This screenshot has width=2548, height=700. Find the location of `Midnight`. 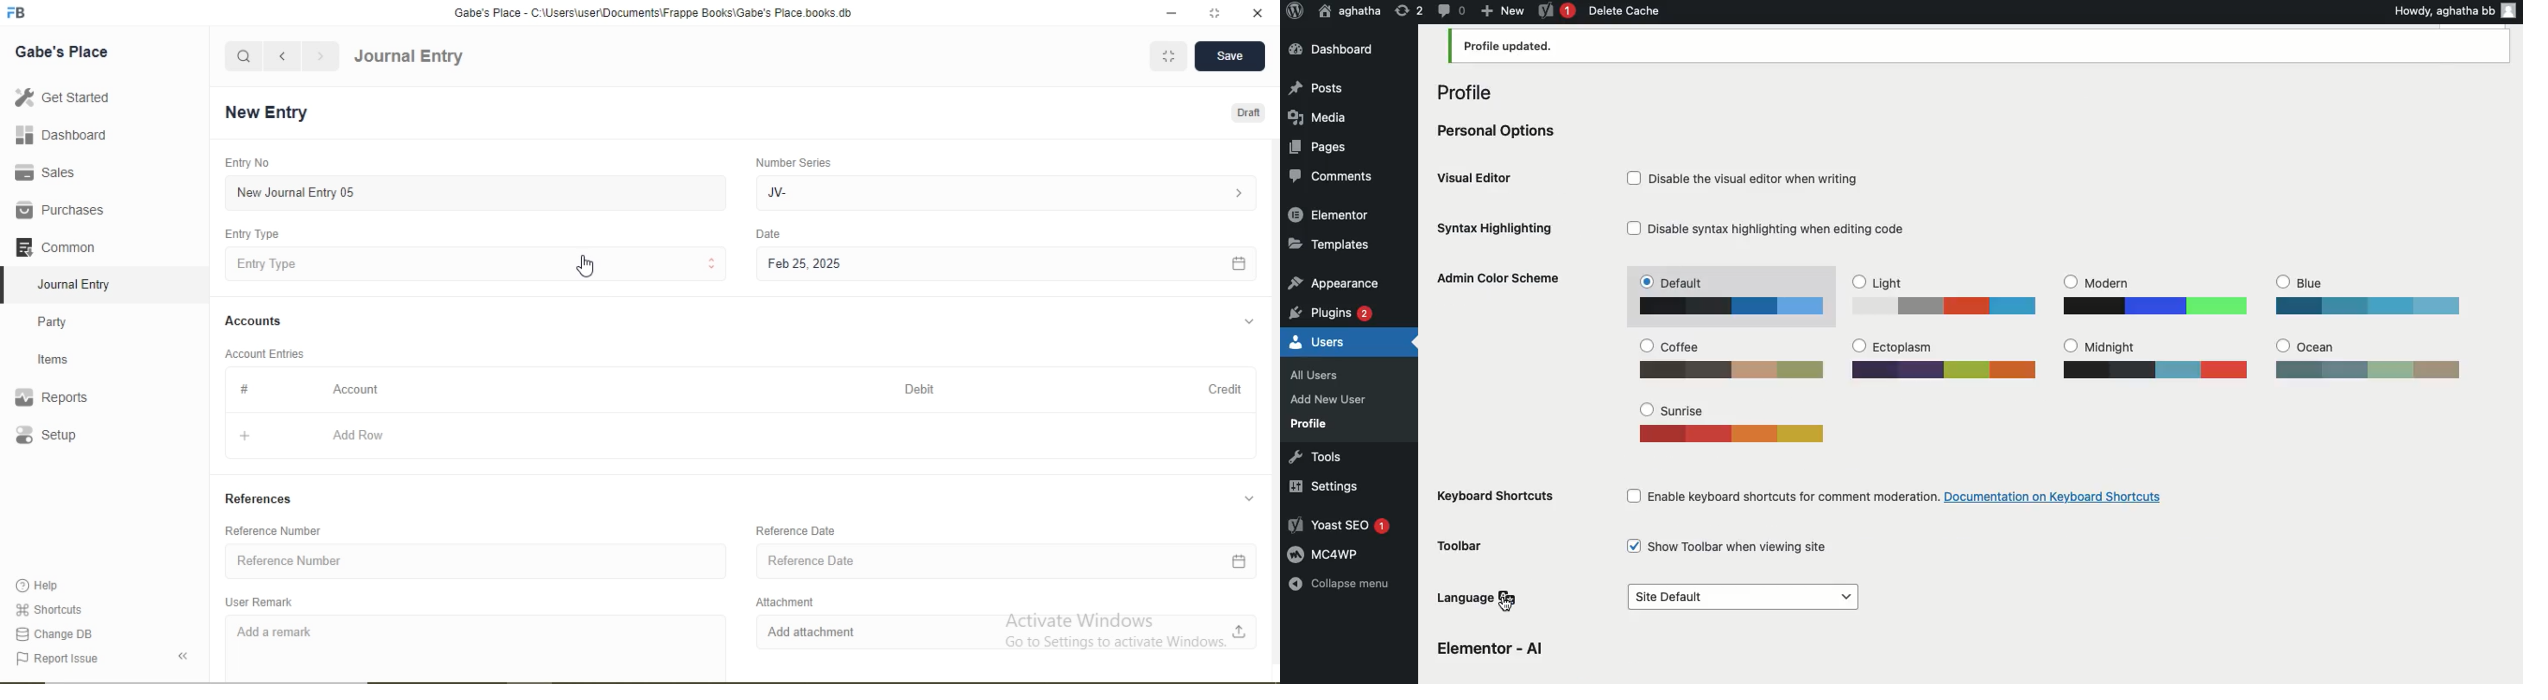

Midnight is located at coordinates (2155, 358).